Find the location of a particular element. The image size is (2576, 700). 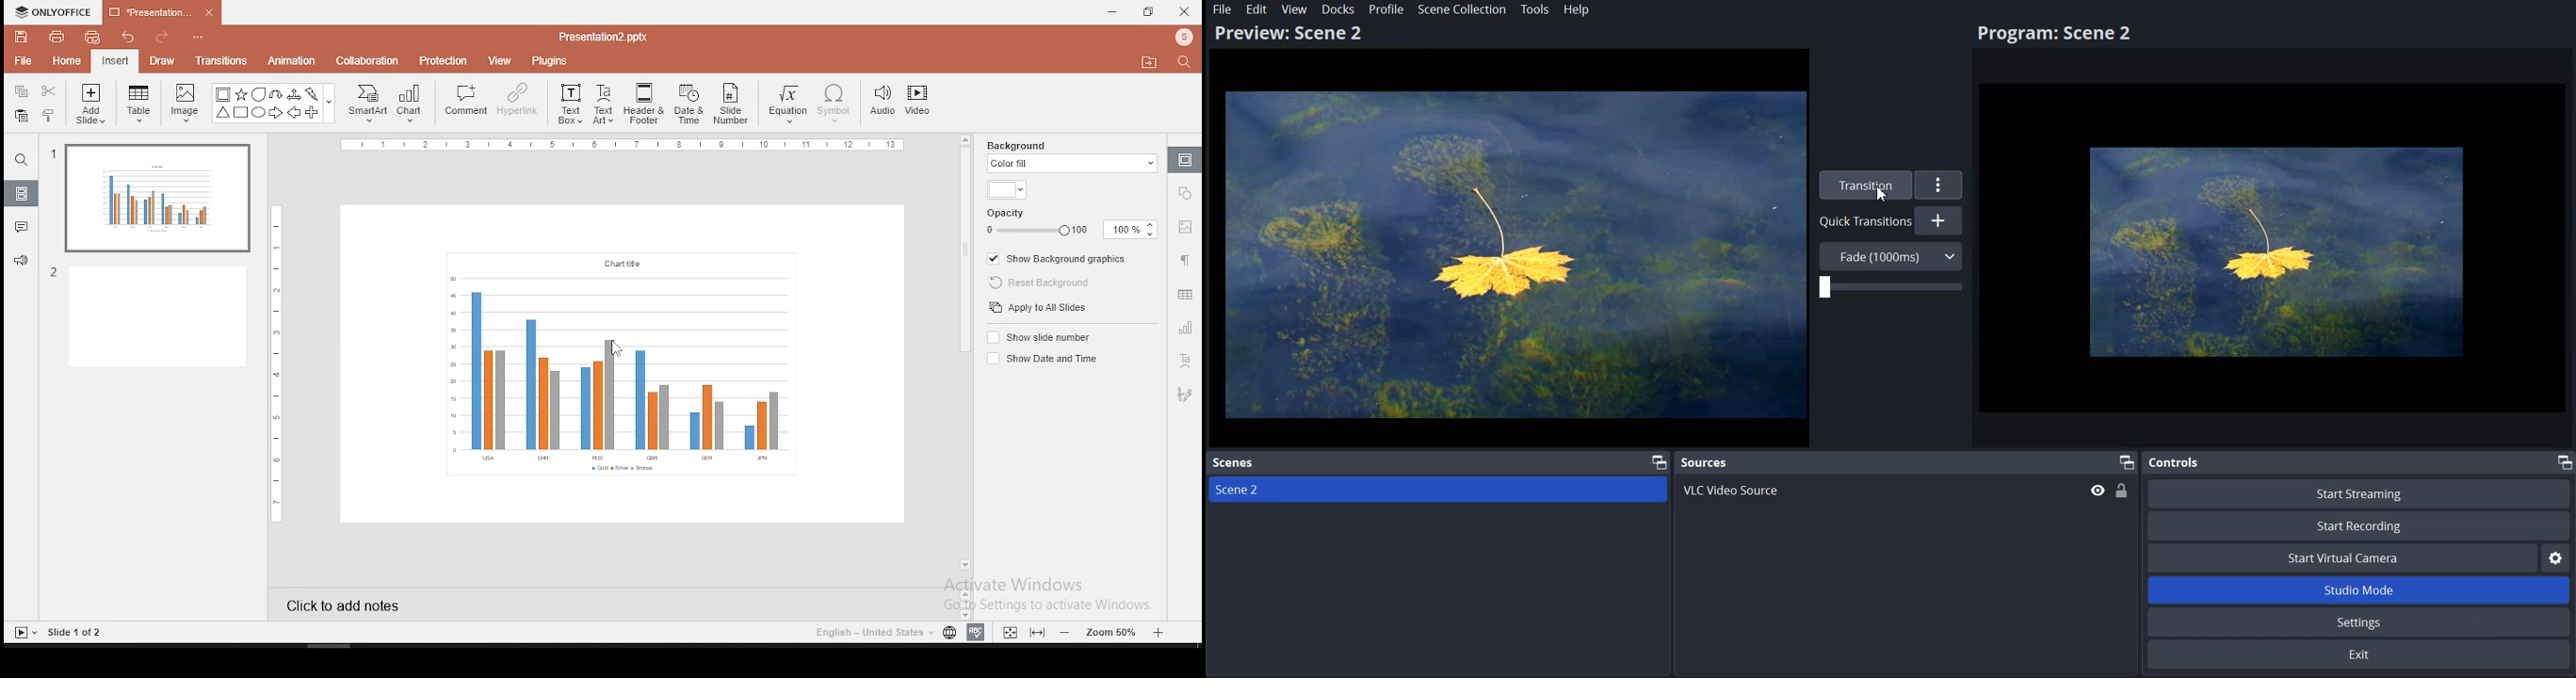

Maximize is located at coordinates (2127, 462).